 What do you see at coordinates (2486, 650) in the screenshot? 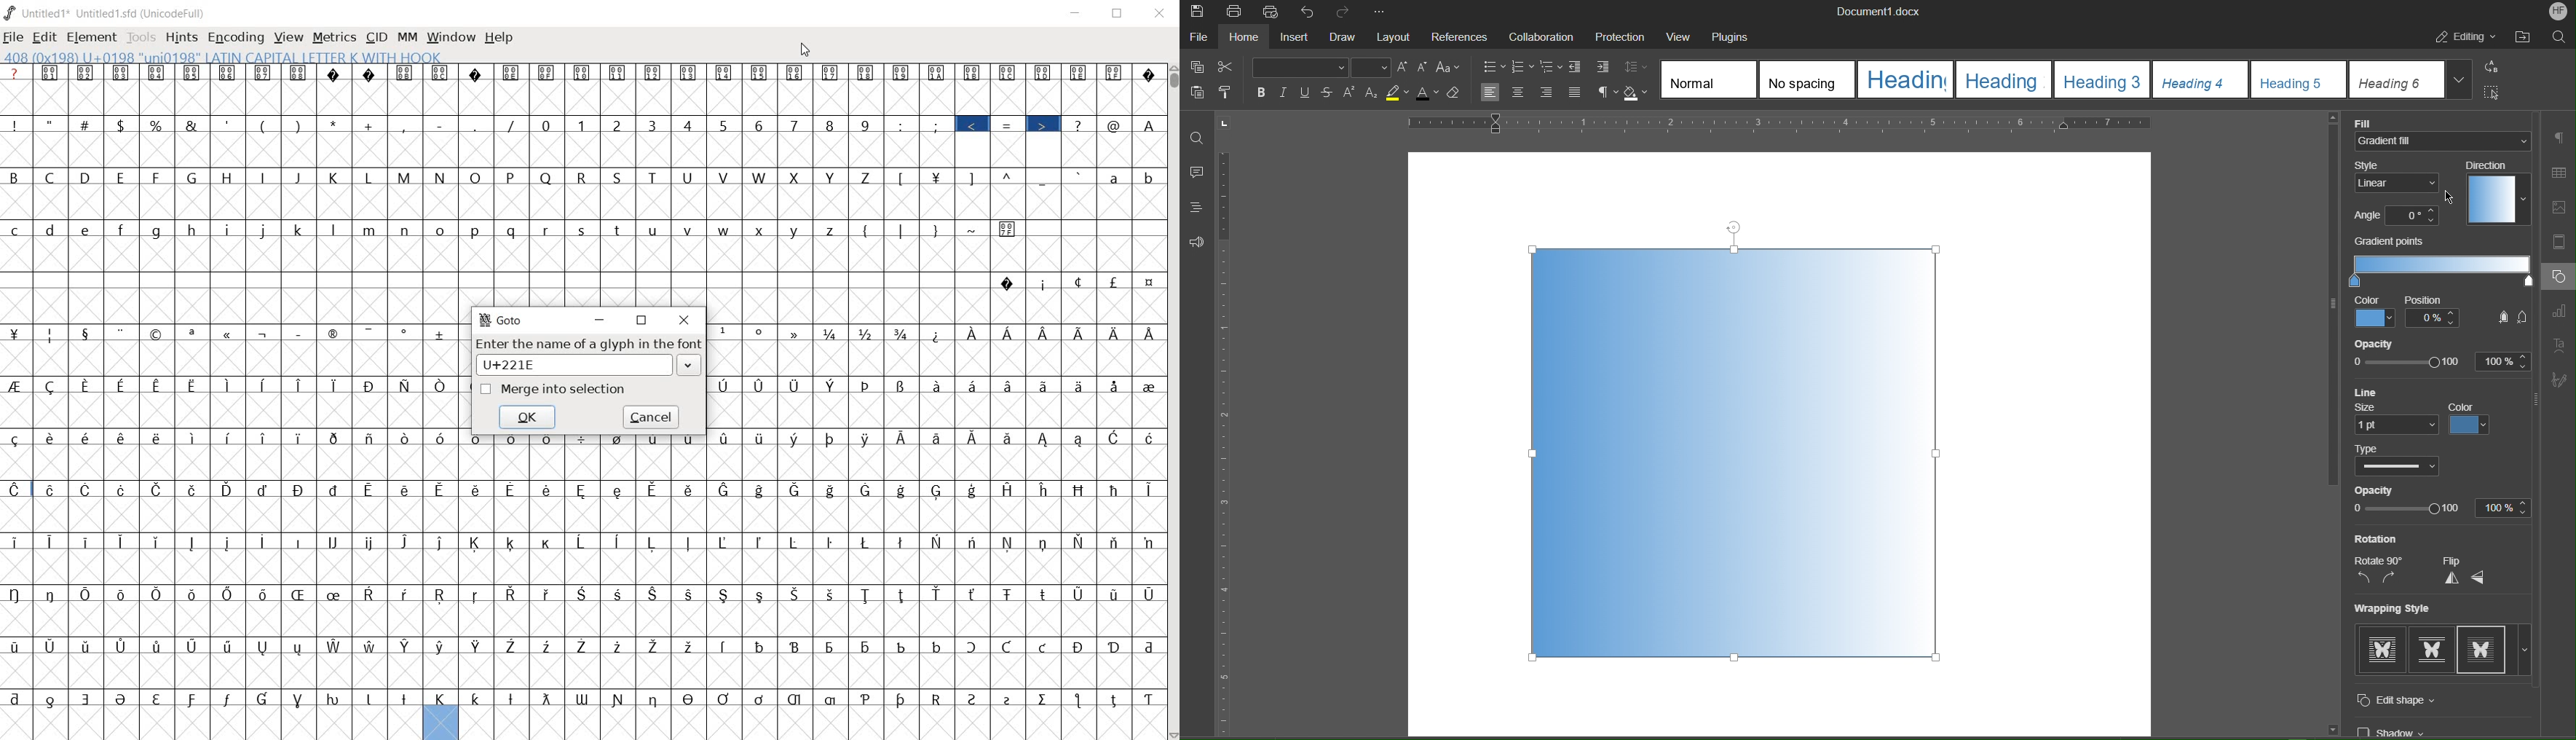
I see `Wrapping` at bounding box center [2486, 650].